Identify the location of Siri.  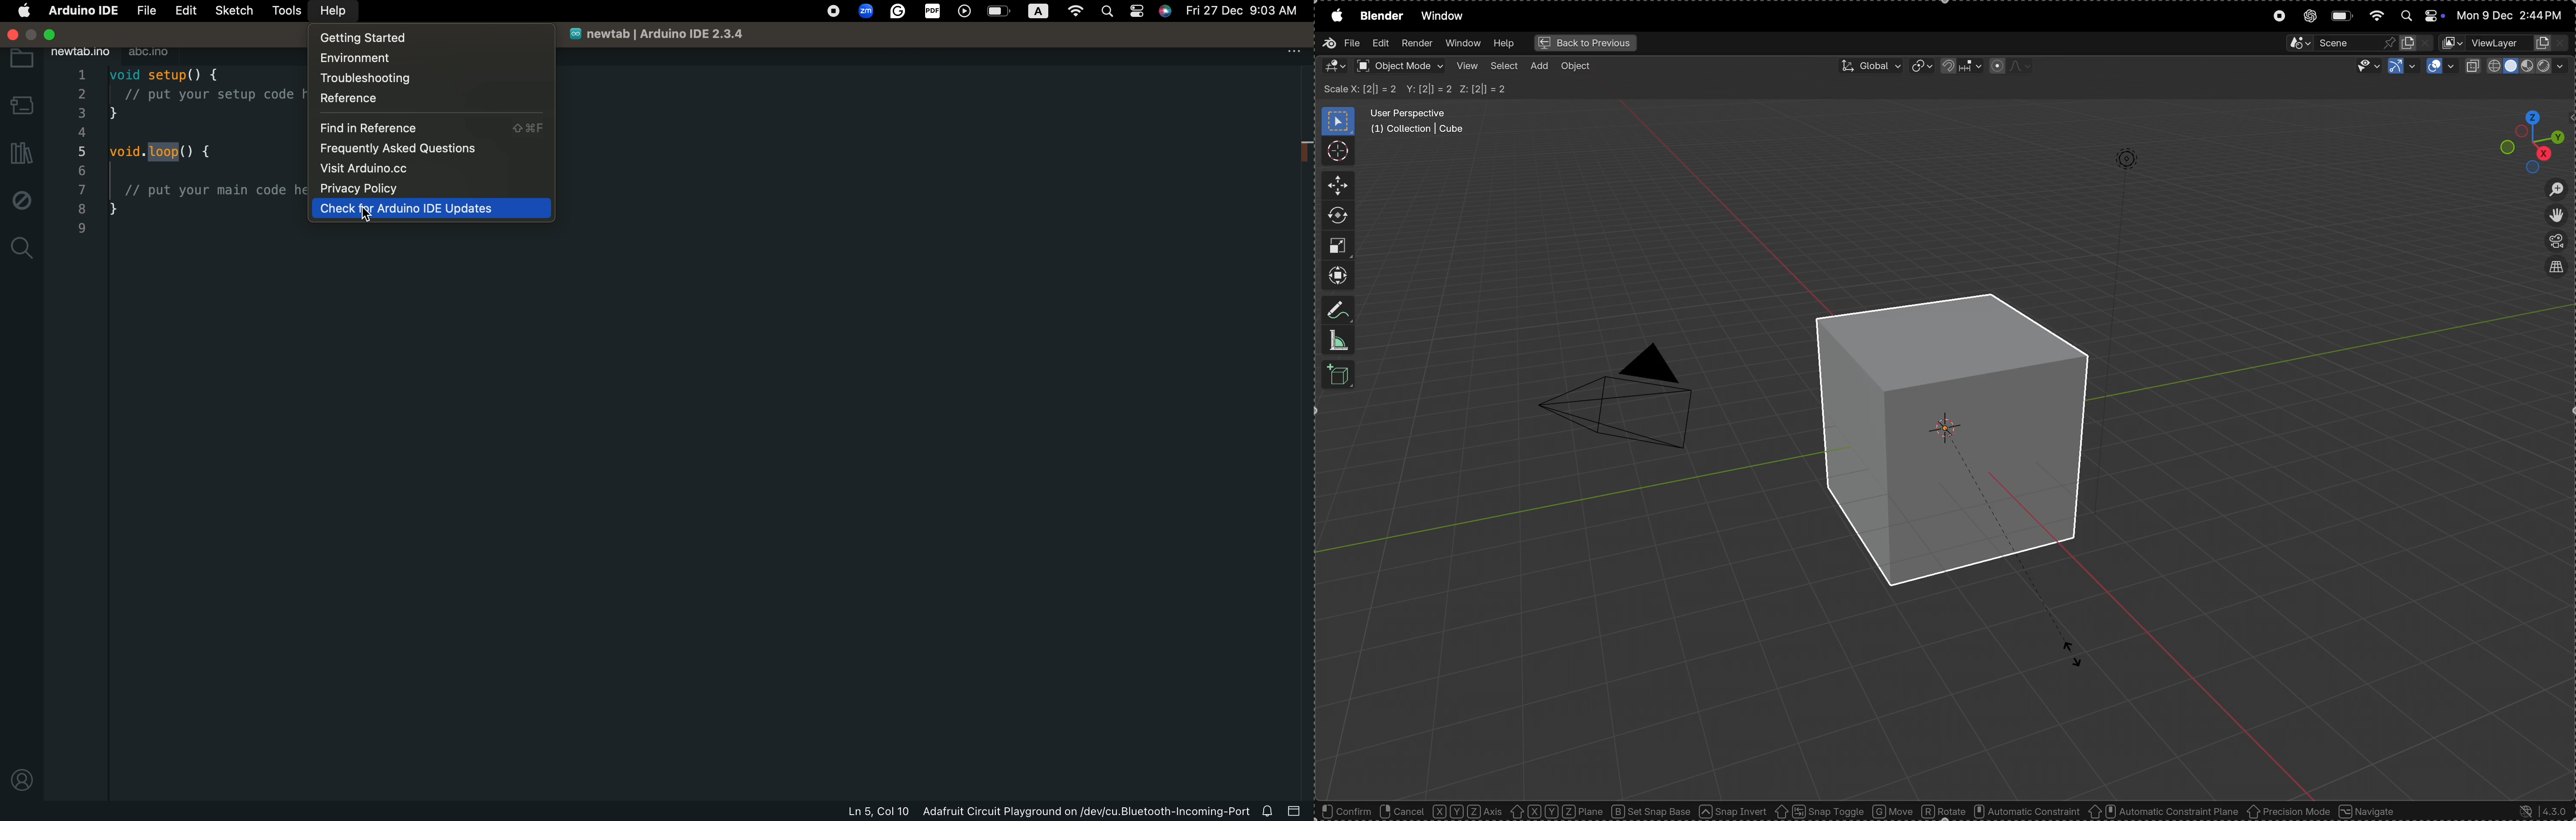
(1164, 12).